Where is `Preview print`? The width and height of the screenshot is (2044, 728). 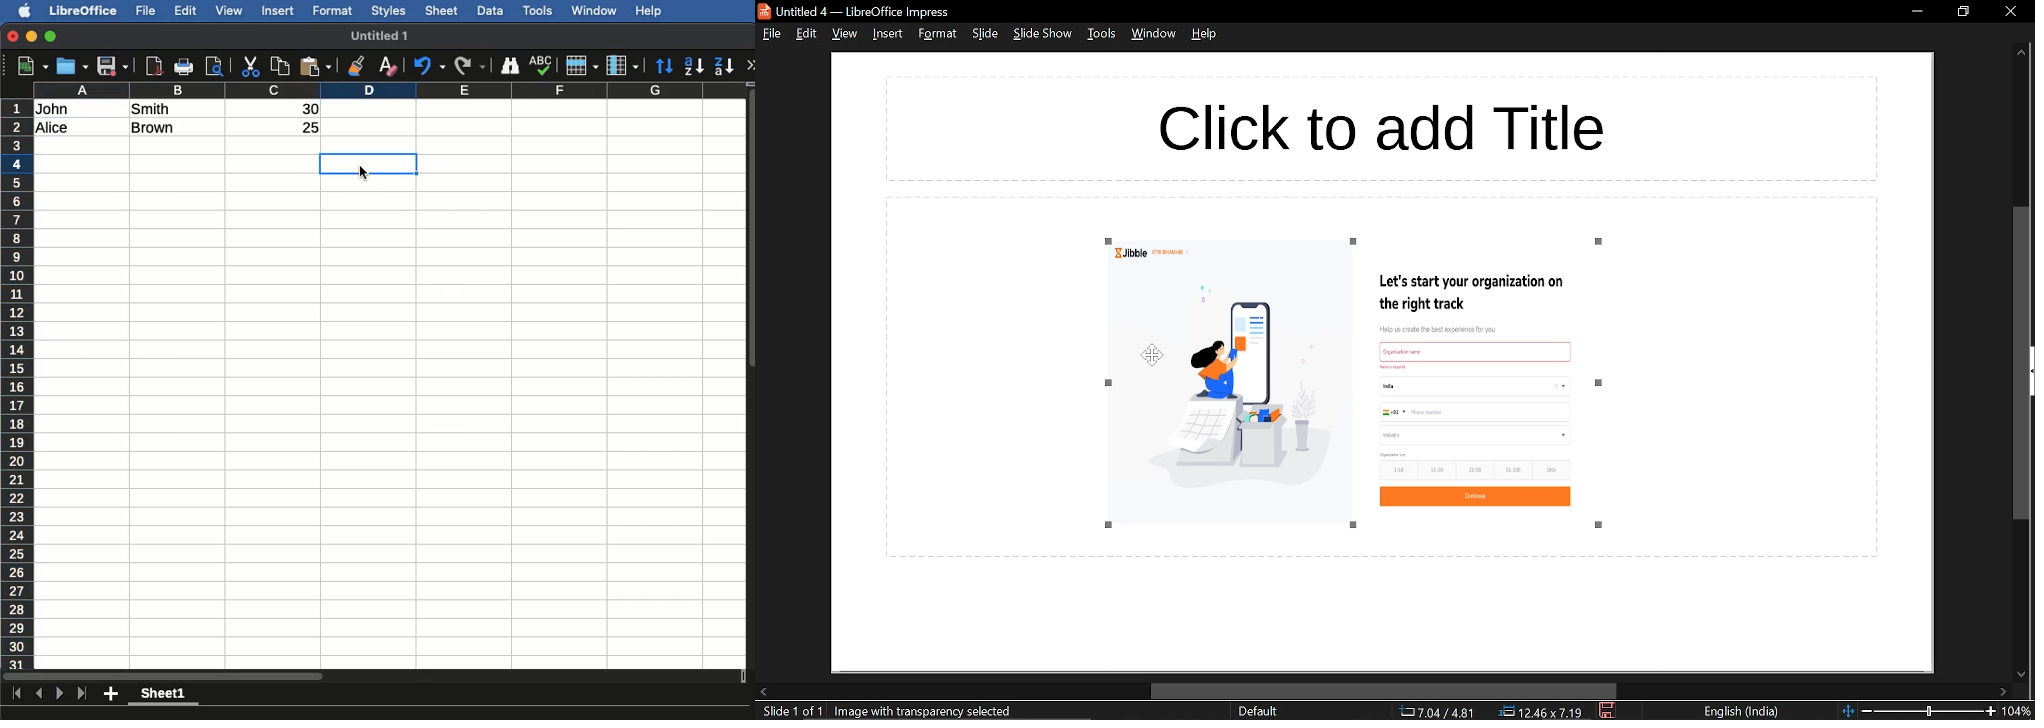
Preview print is located at coordinates (214, 67).